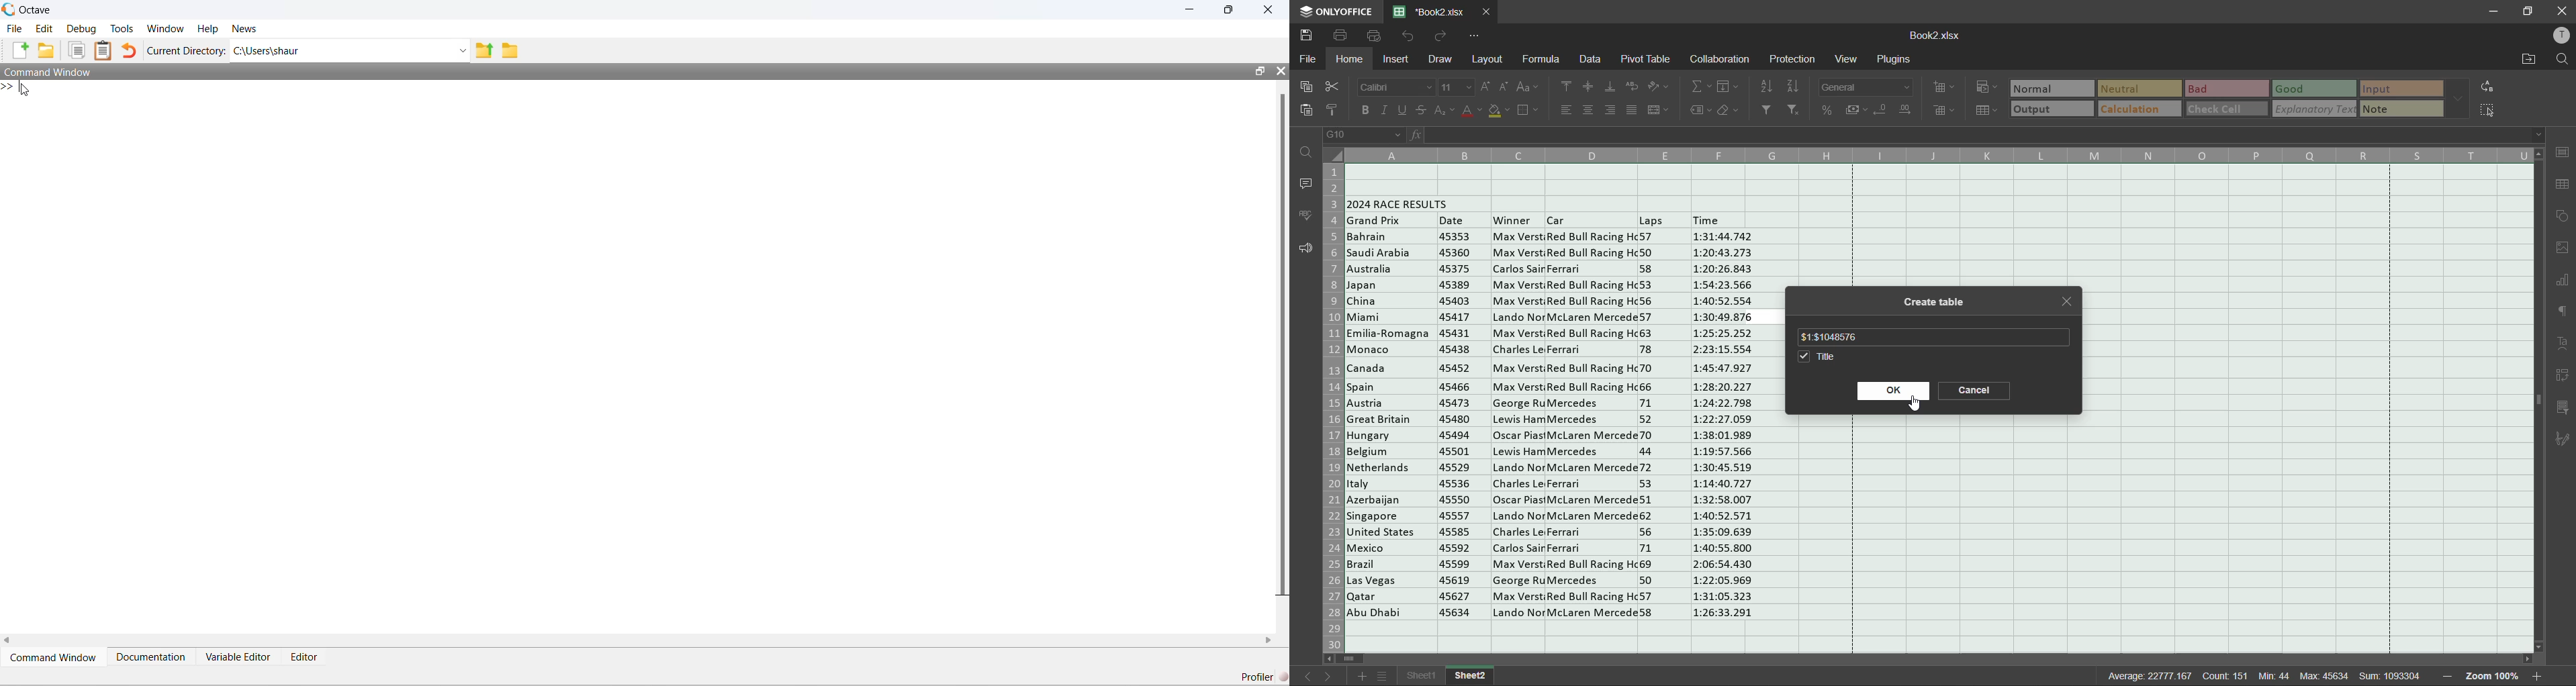 Image resolution: width=2576 pixels, height=700 pixels. Describe the element at coordinates (1260, 71) in the screenshot. I see `restore` at that location.